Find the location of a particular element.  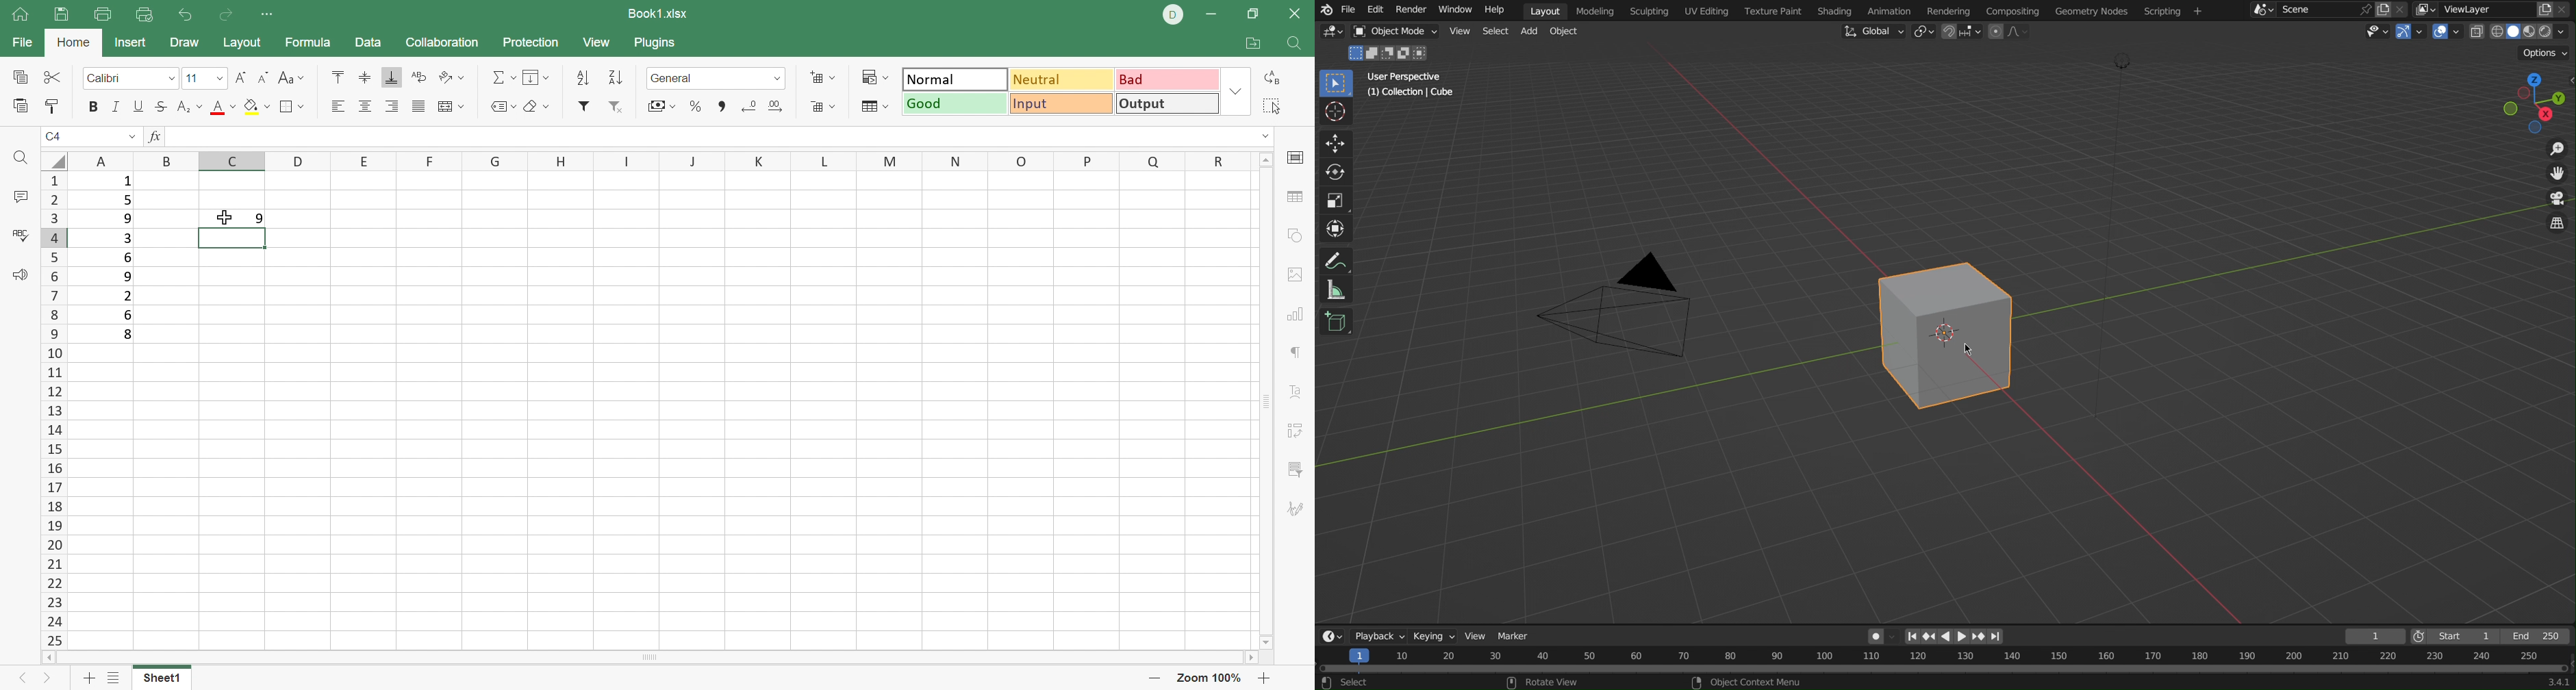

Borders is located at coordinates (294, 107).